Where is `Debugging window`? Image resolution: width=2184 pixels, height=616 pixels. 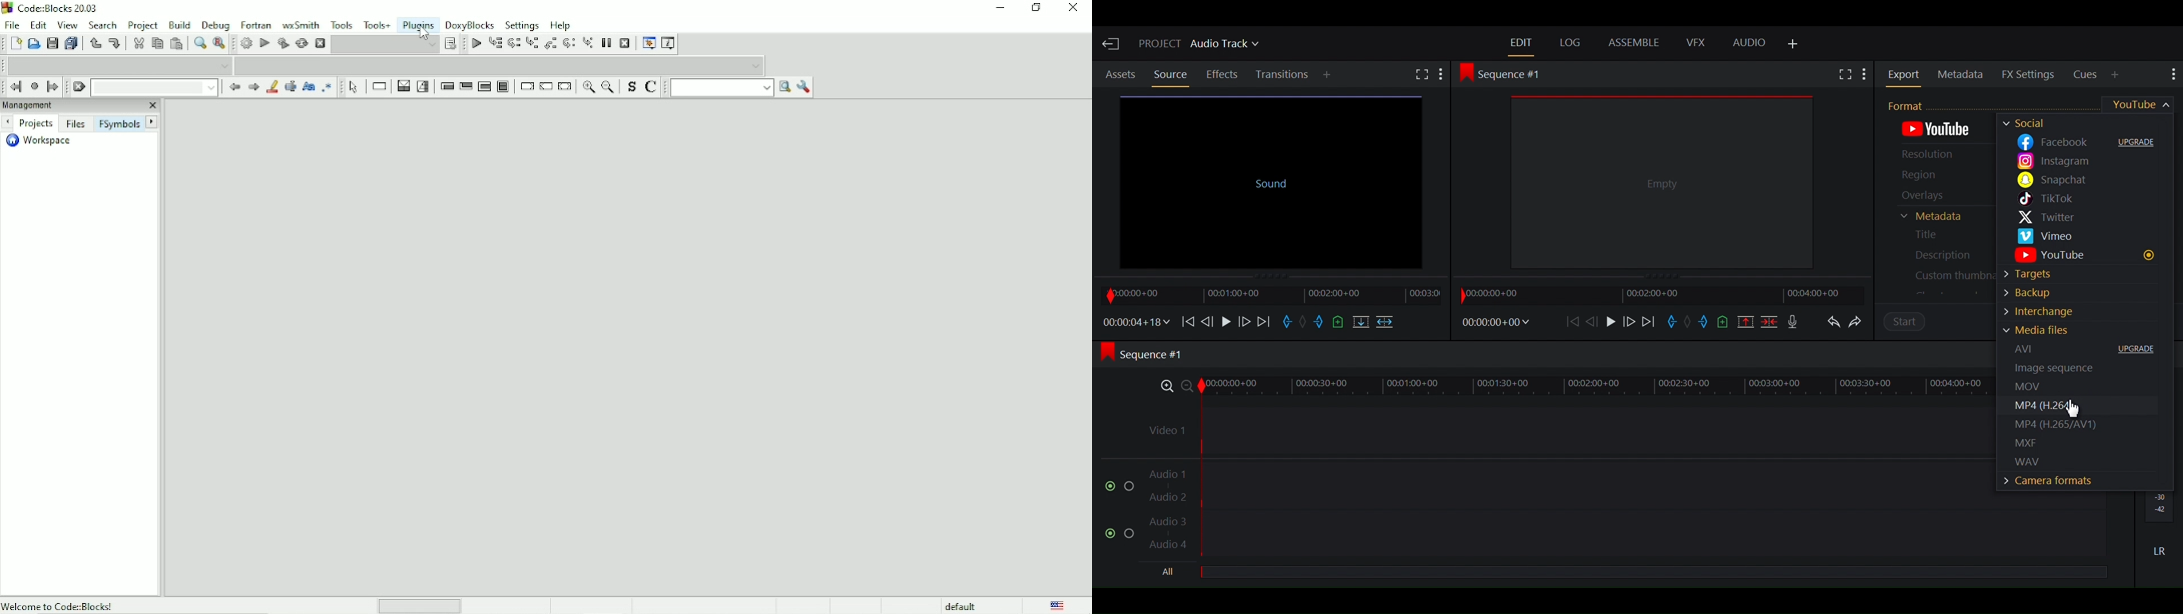
Debugging window is located at coordinates (648, 43).